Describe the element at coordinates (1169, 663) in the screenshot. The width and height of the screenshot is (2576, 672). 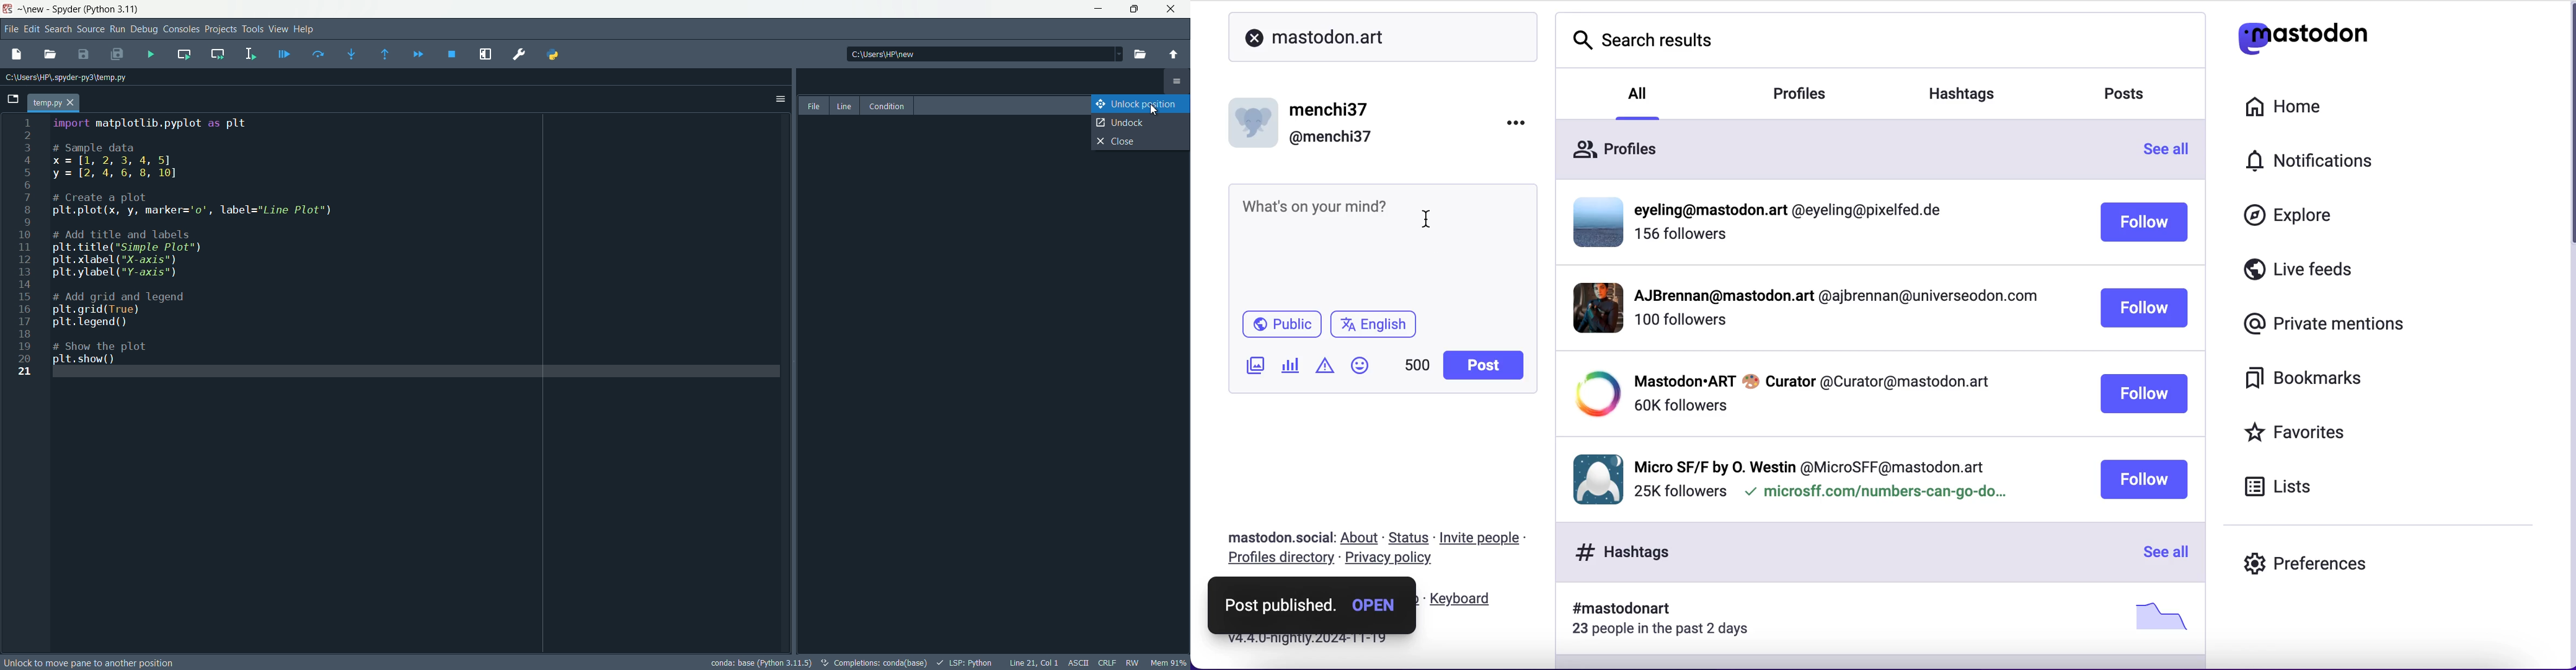
I see `mem 91%` at that location.